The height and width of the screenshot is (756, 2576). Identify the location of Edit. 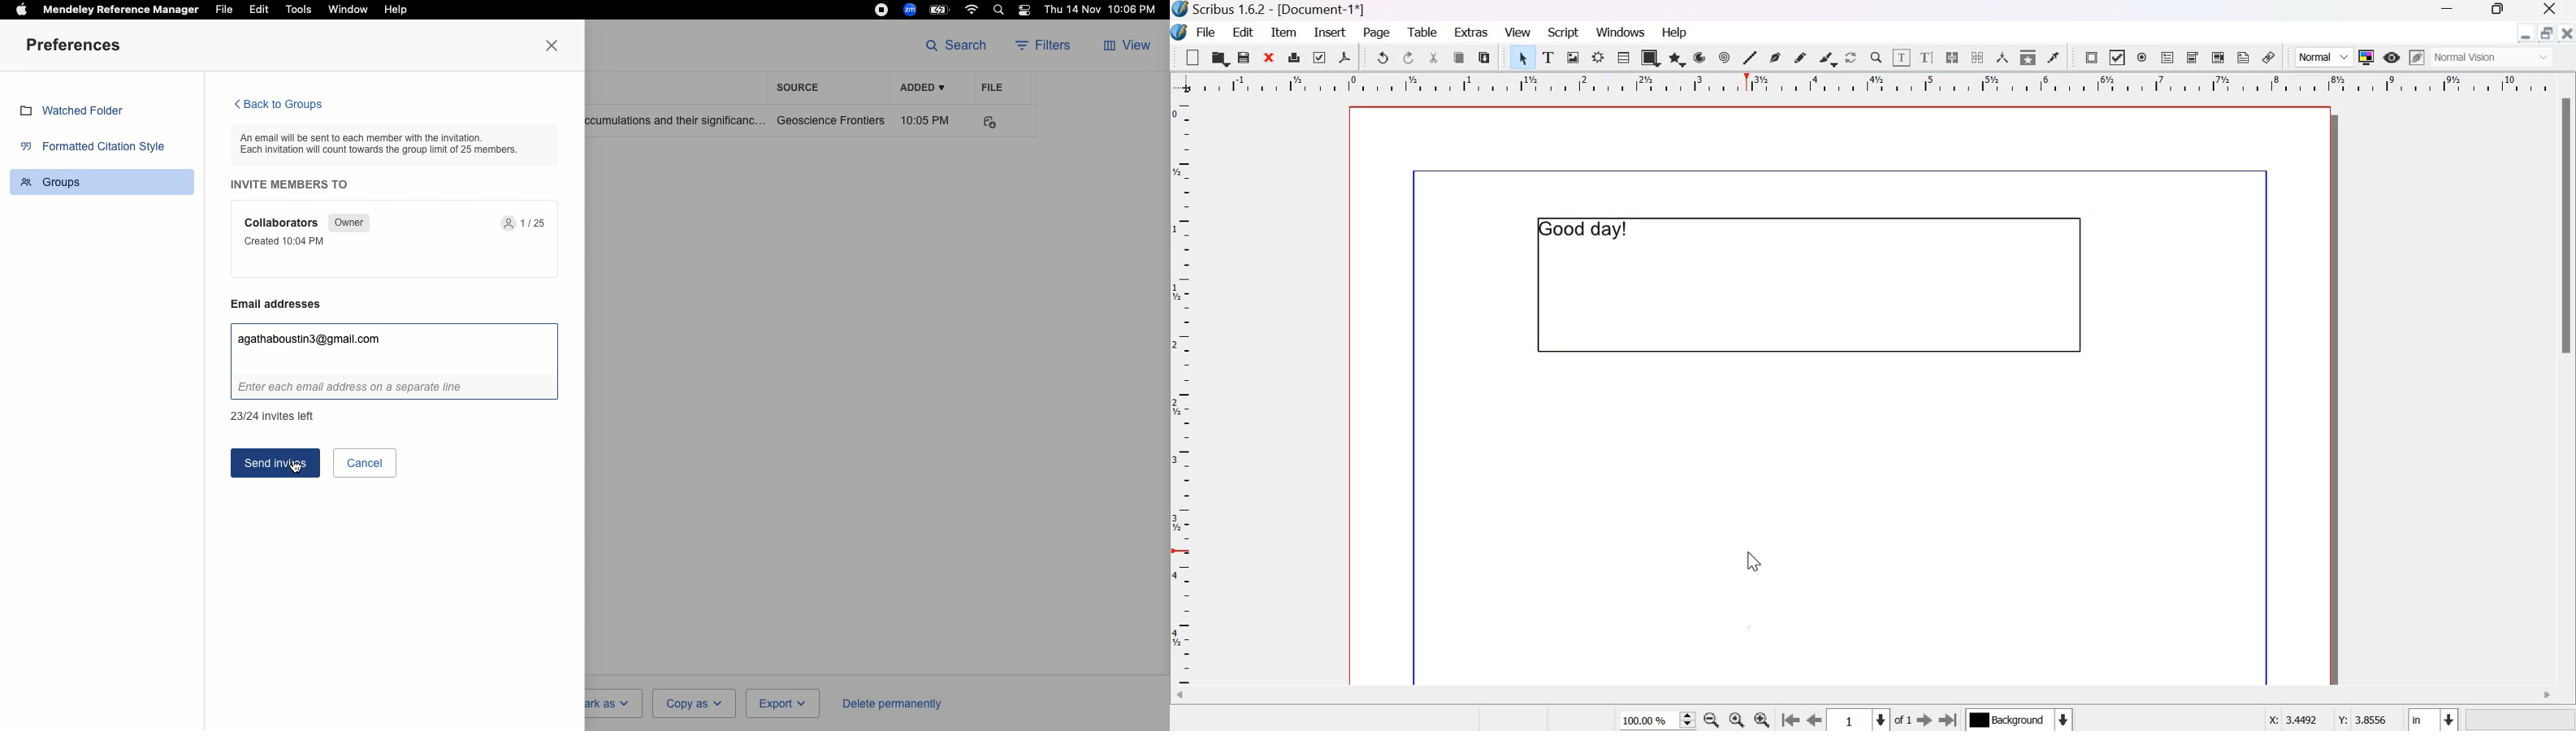
(1245, 31).